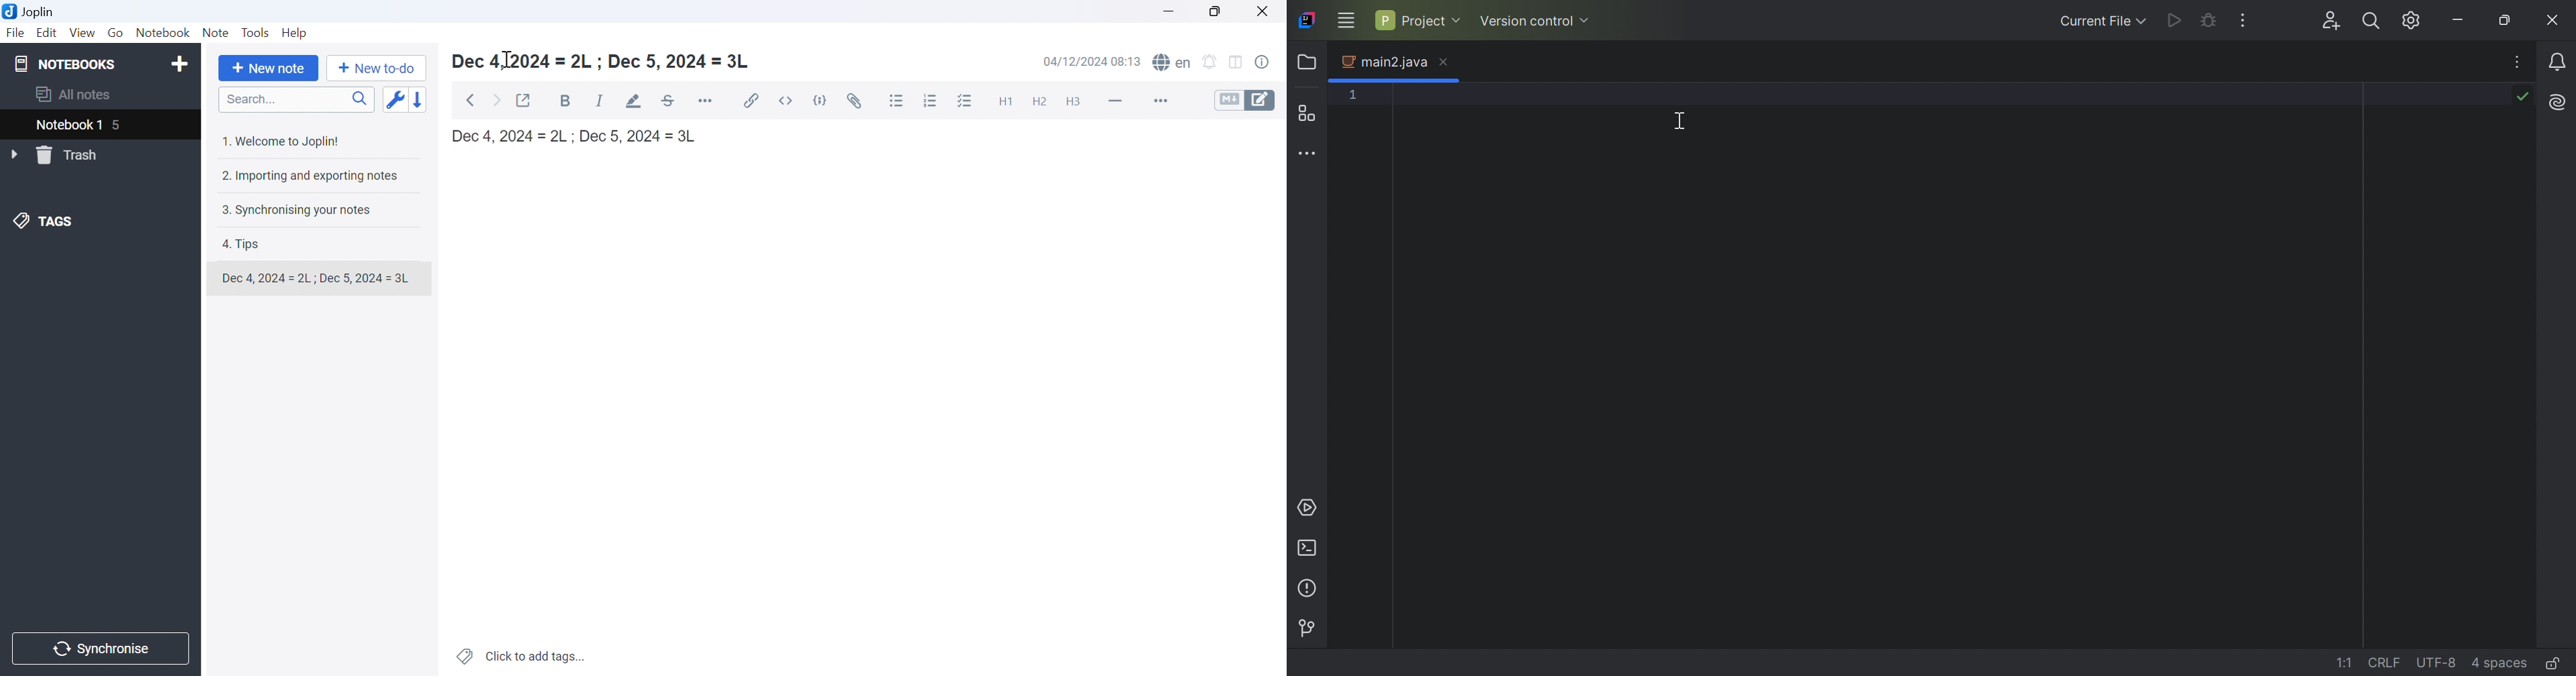 Image resolution: width=2576 pixels, height=700 pixels. Describe the element at coordinates (1246, 101) in the screenshot. I see `Toggle editors` at that location.